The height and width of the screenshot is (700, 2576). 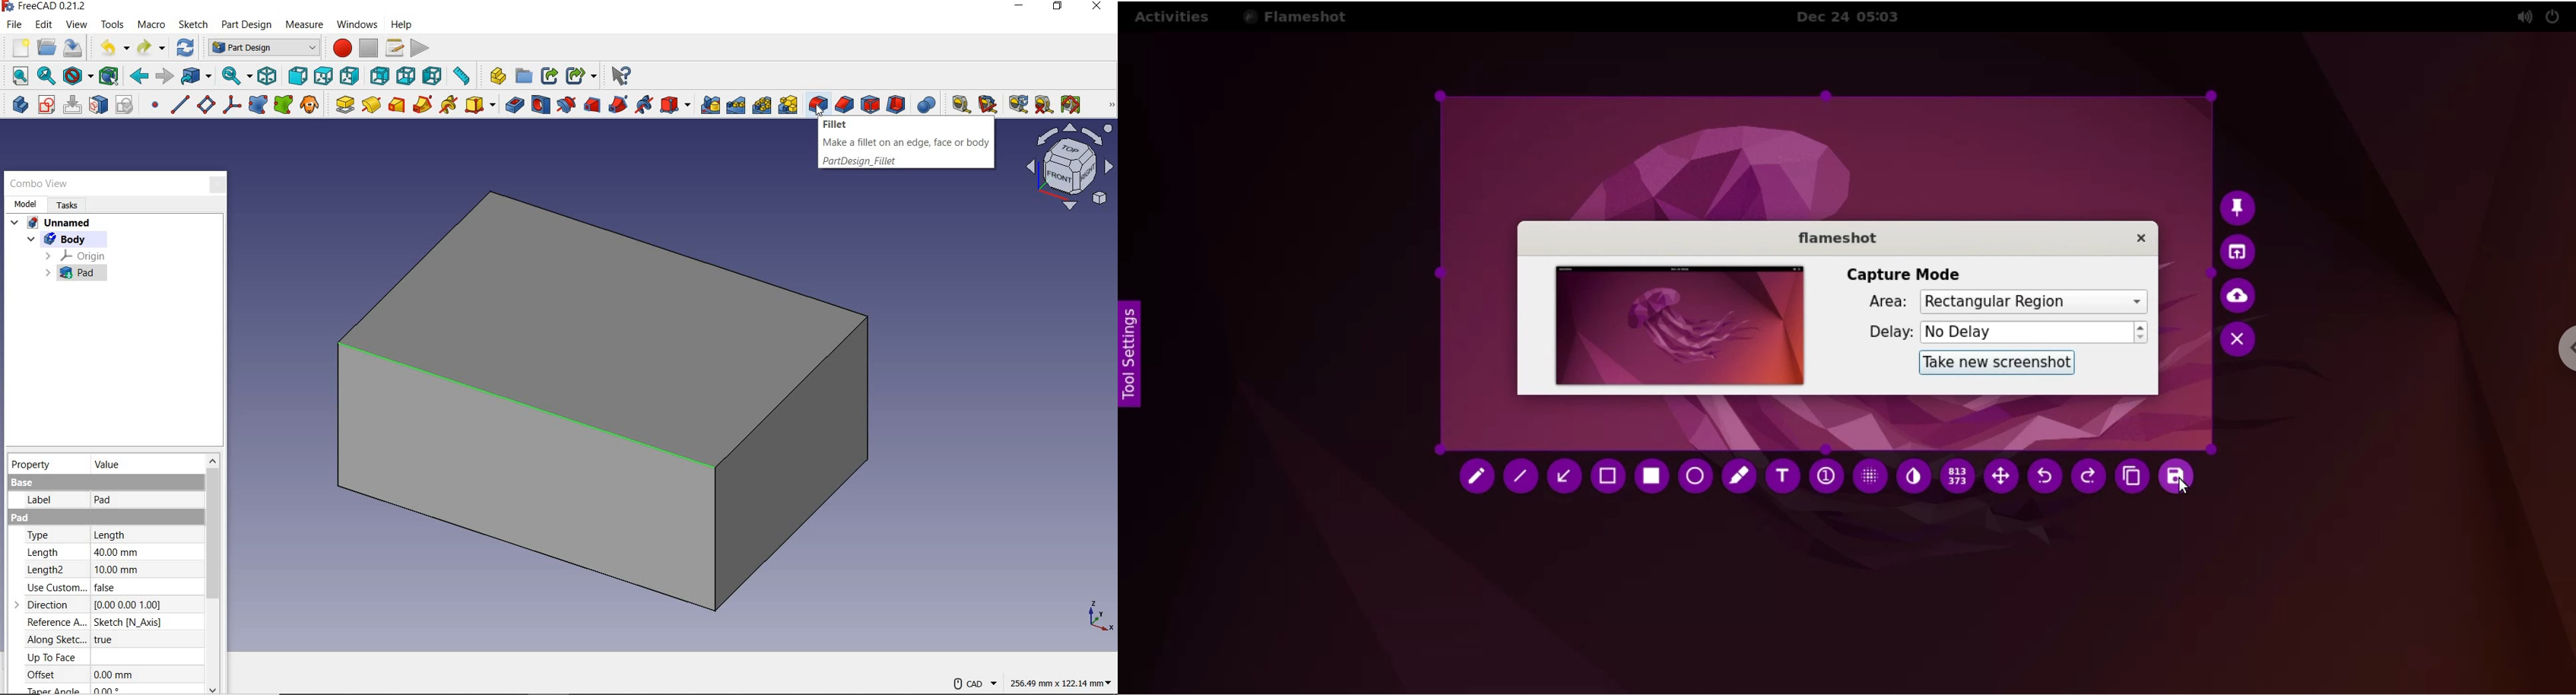 I want to click on undo, so click(x=2046, y=479).